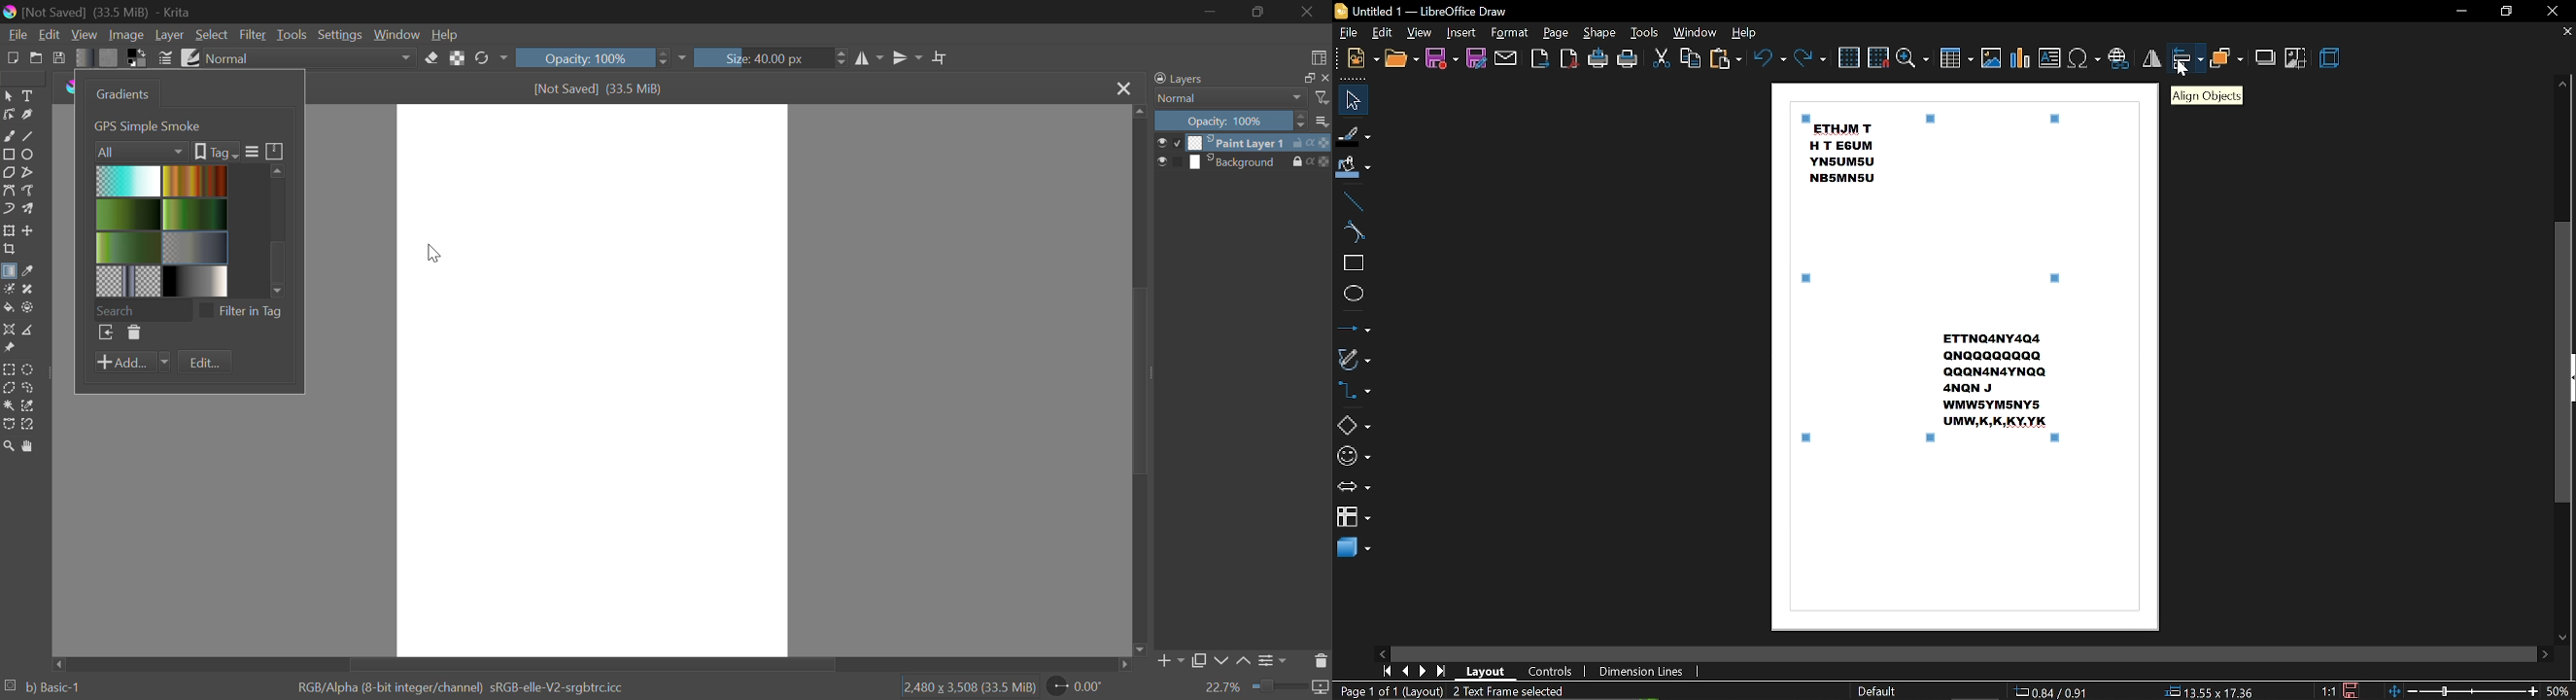 The height and width of the screenshot is (700, 2576). Describe the element at coordinates (1350, 33) in the screenshot. I see `file` at that location.